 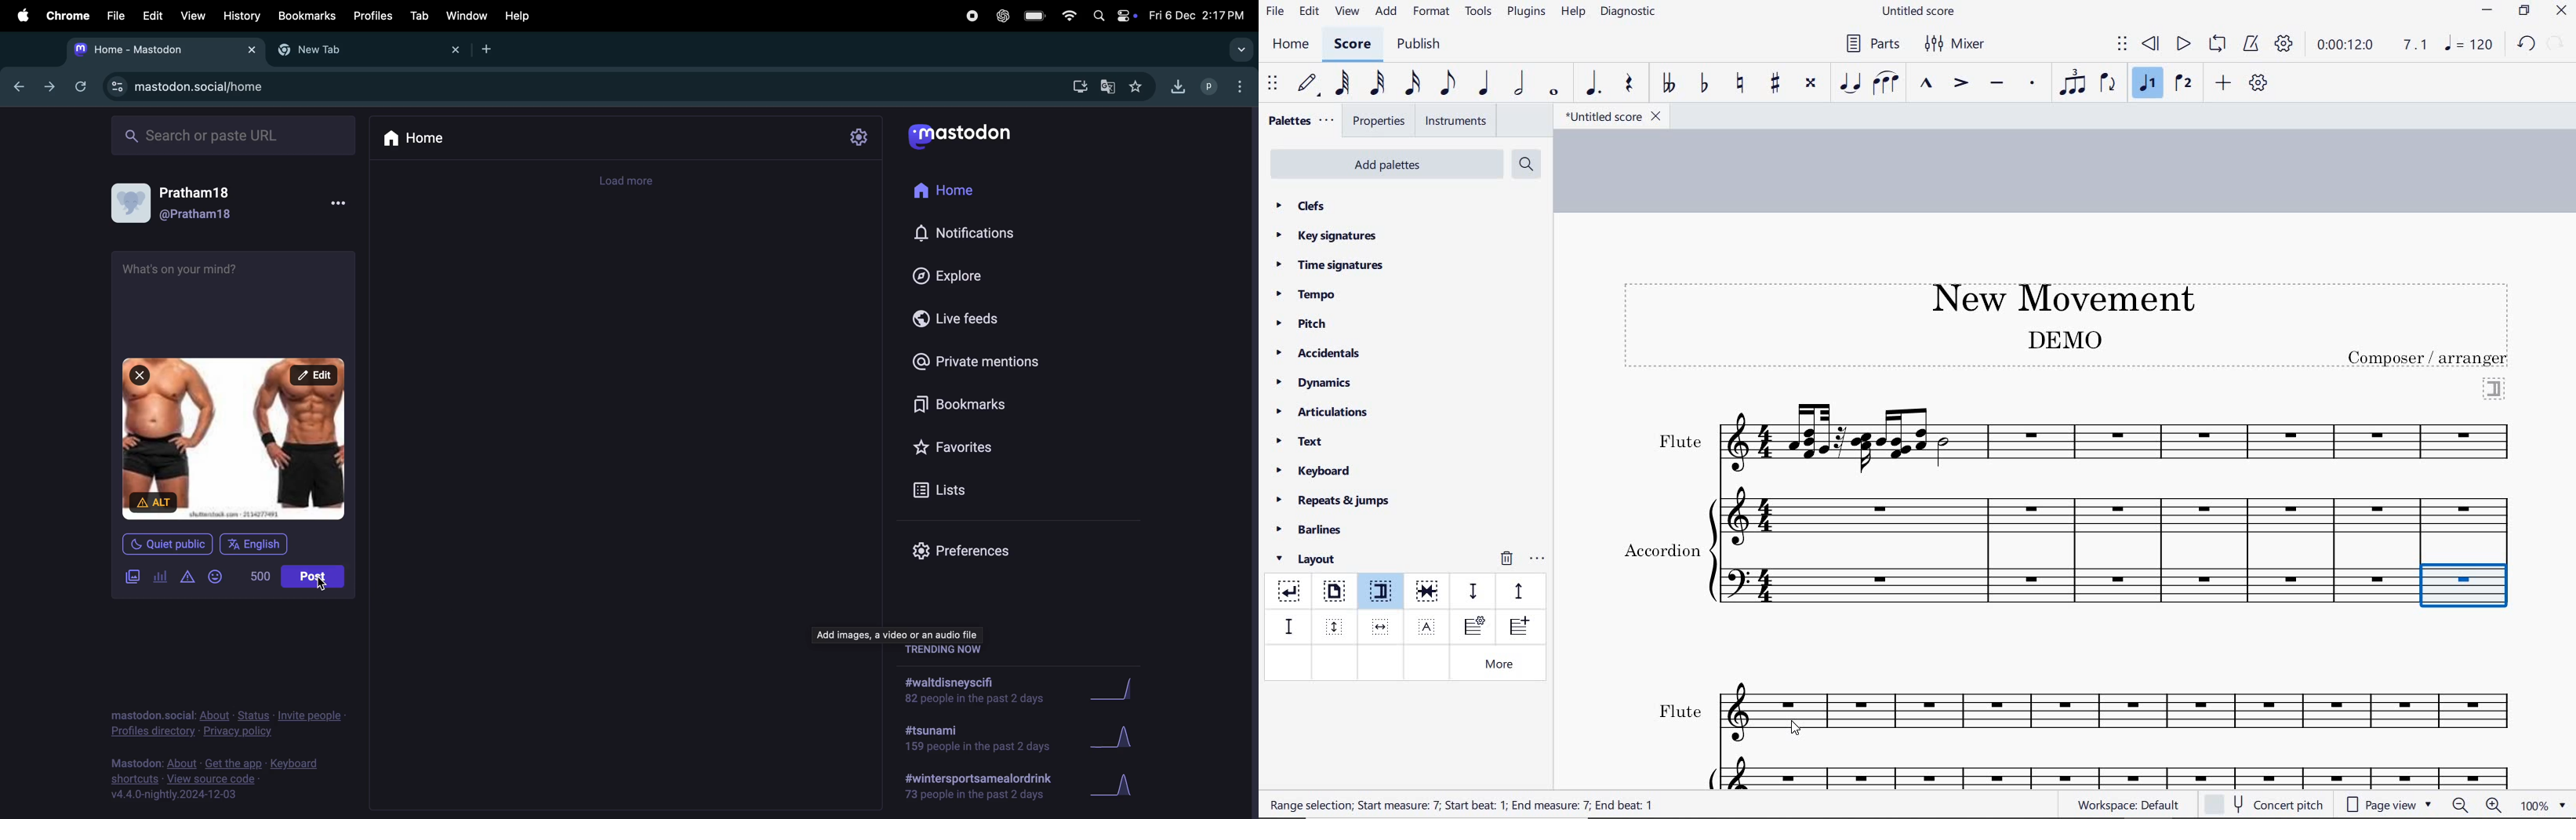 What do you see at coordinates (78, 85) in the screenshot?
I see `refresh` at bounding box center [78, 85].